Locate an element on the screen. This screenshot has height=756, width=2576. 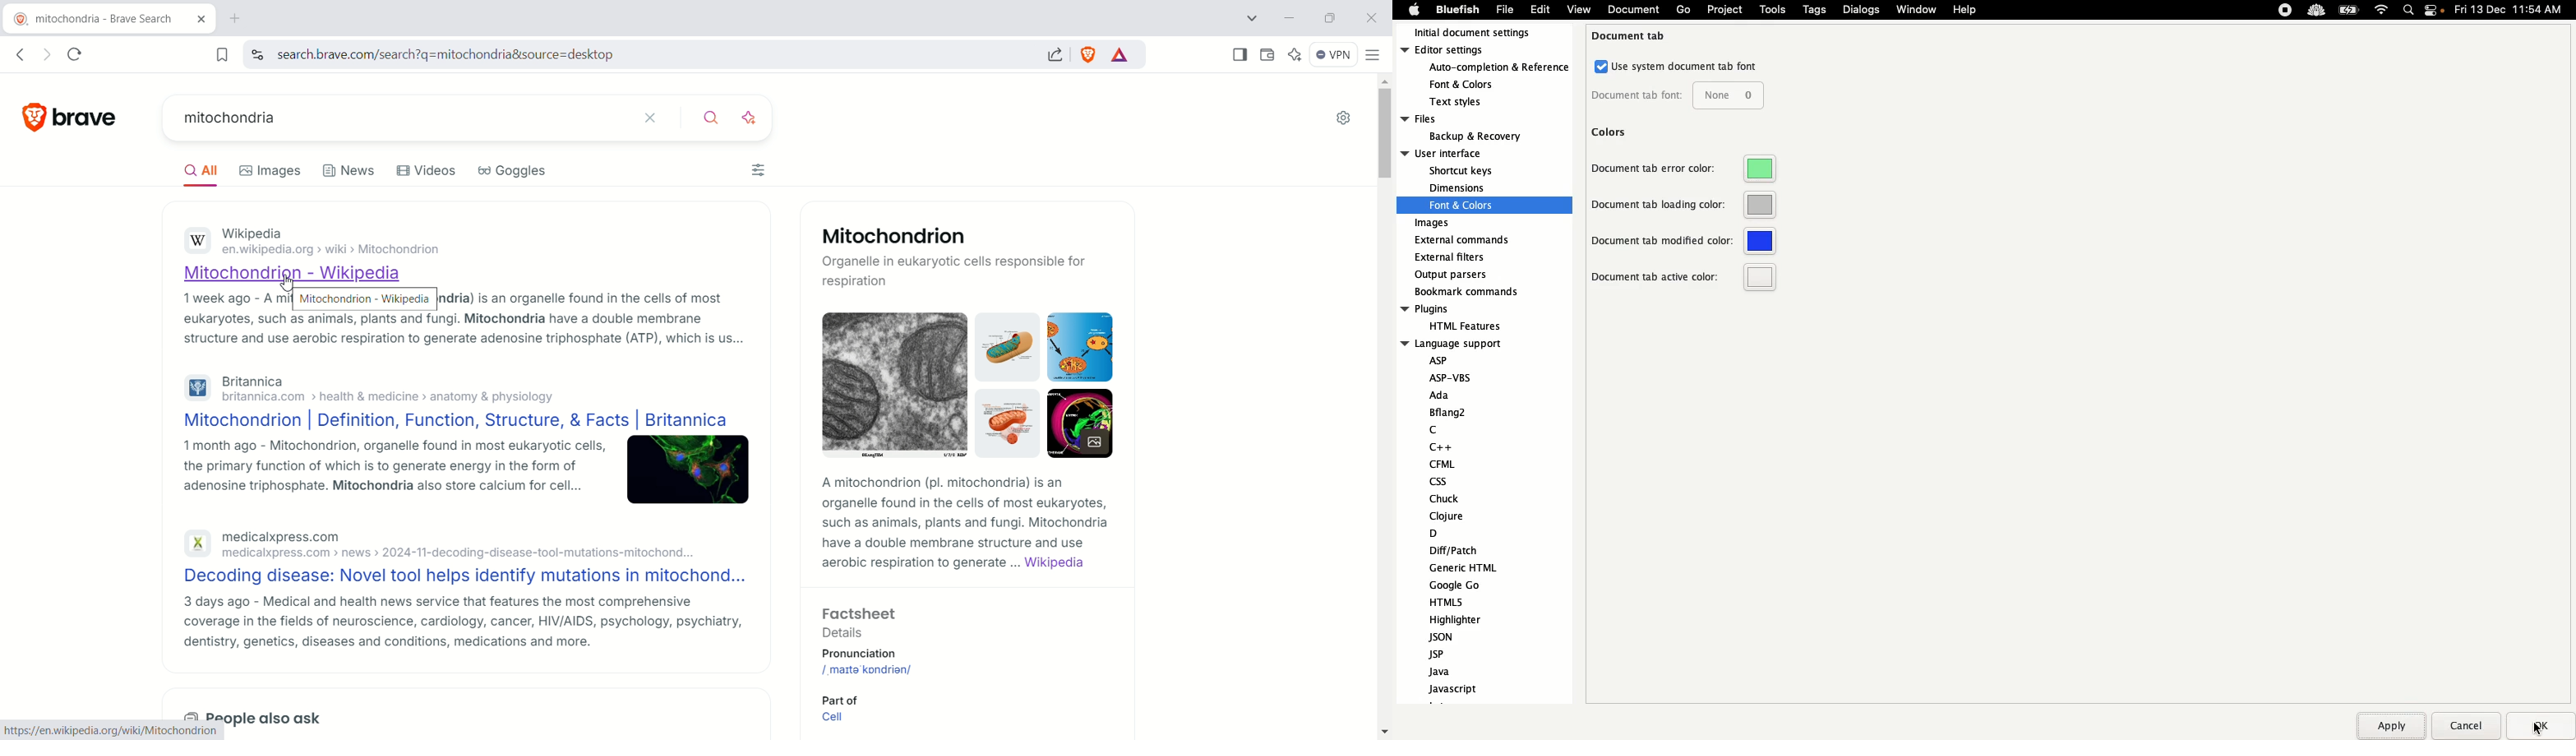
view is located at coordinates (1578, 12).